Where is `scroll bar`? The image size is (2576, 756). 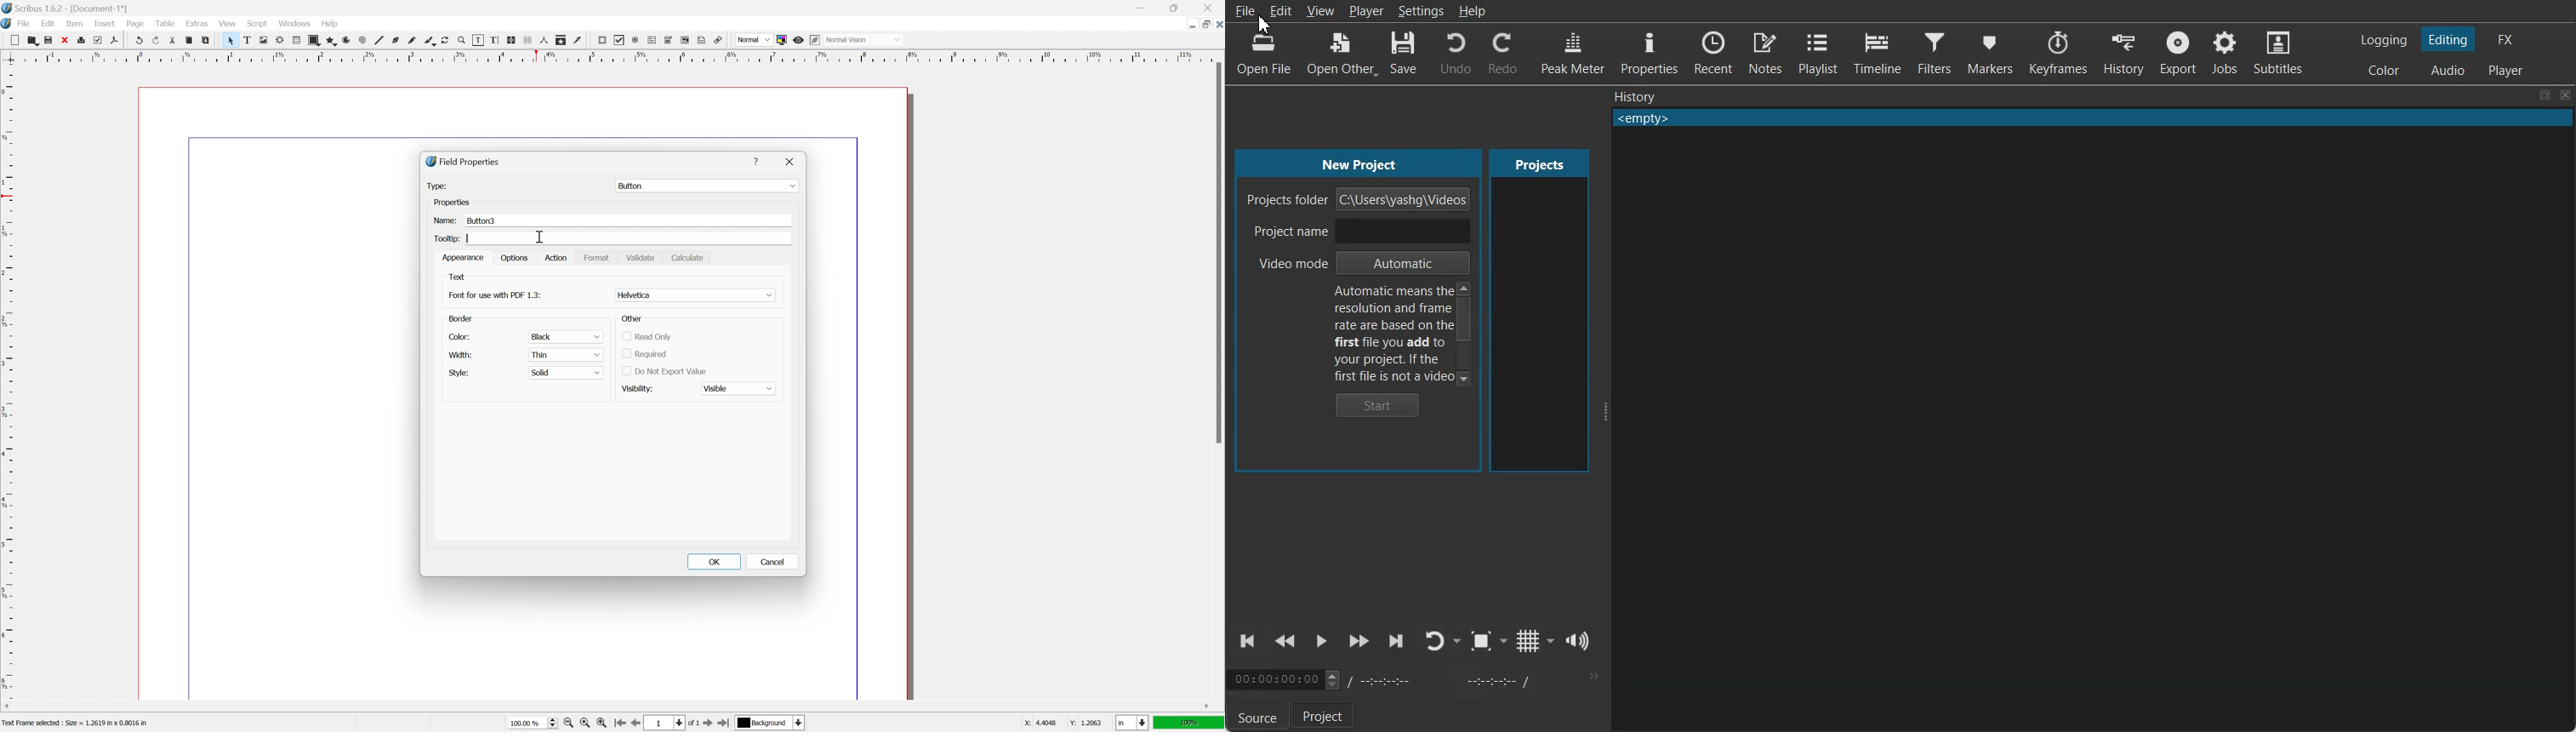
scroll bar is located at coordinates (1216, 252).